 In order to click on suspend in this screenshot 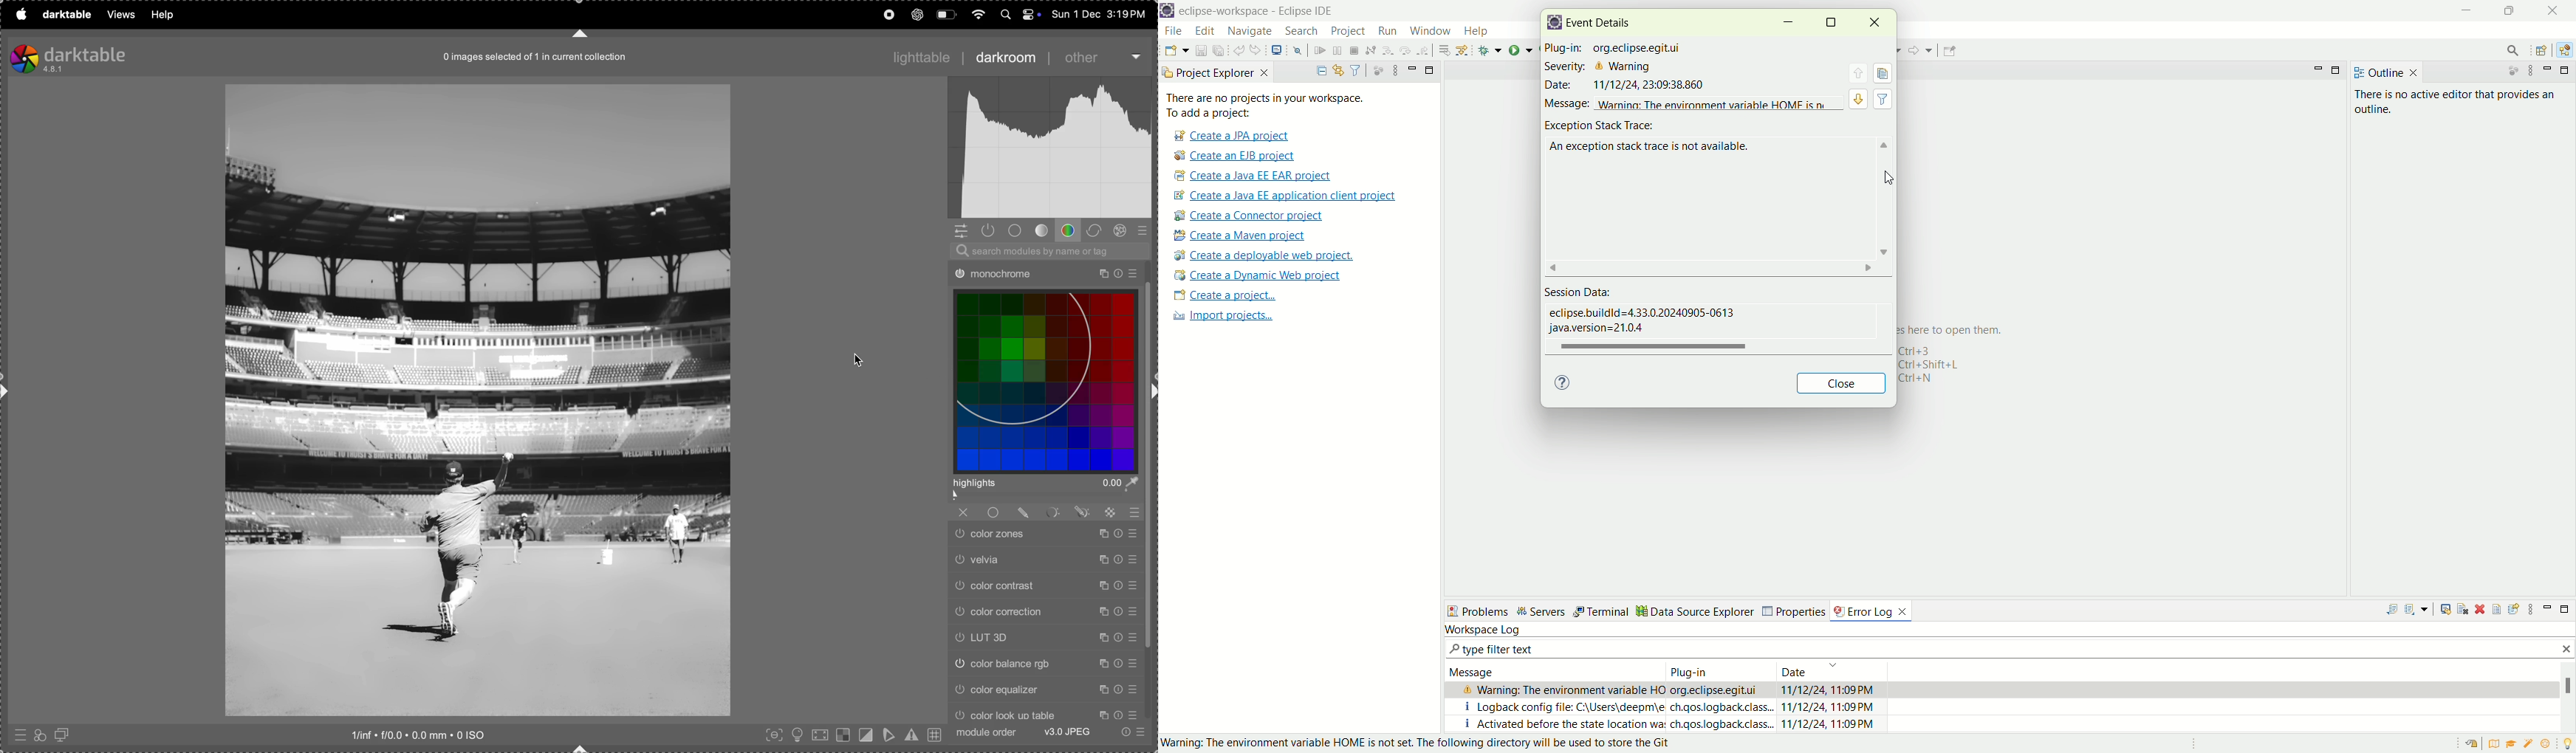, I will do `click(1338, 49)`.